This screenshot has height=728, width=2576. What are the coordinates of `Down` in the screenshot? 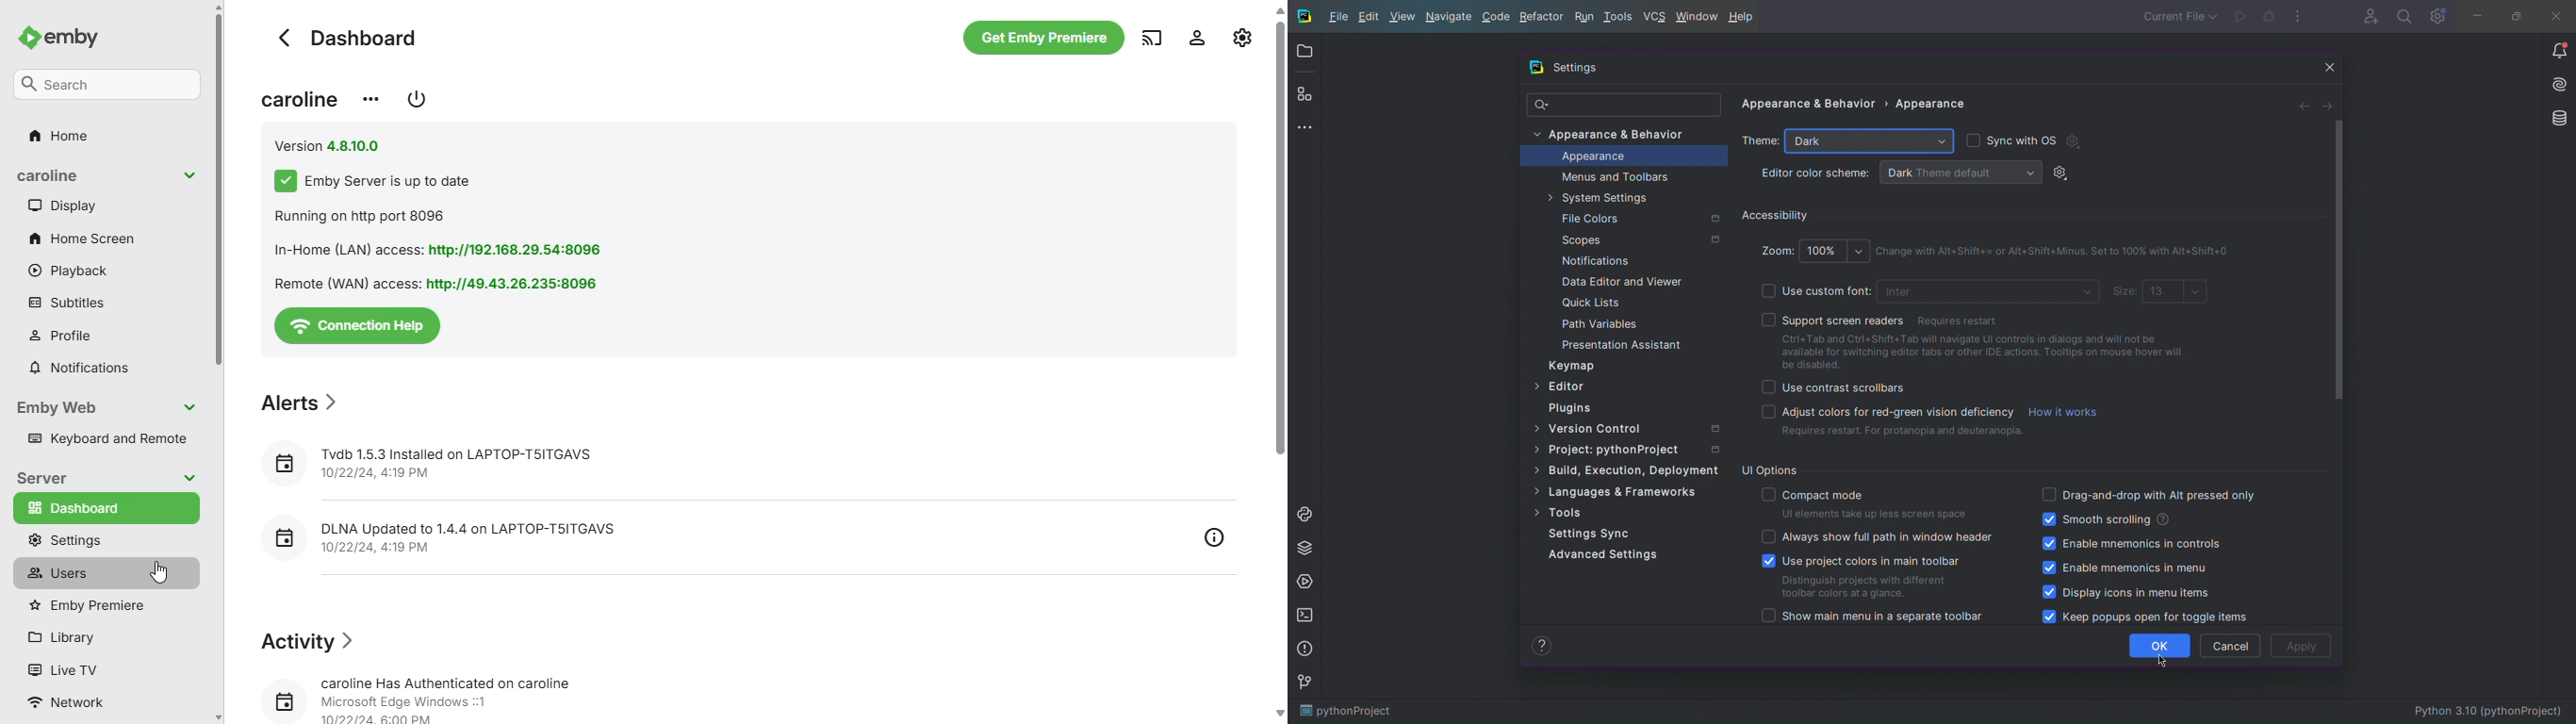 It's located at (1274, 710).